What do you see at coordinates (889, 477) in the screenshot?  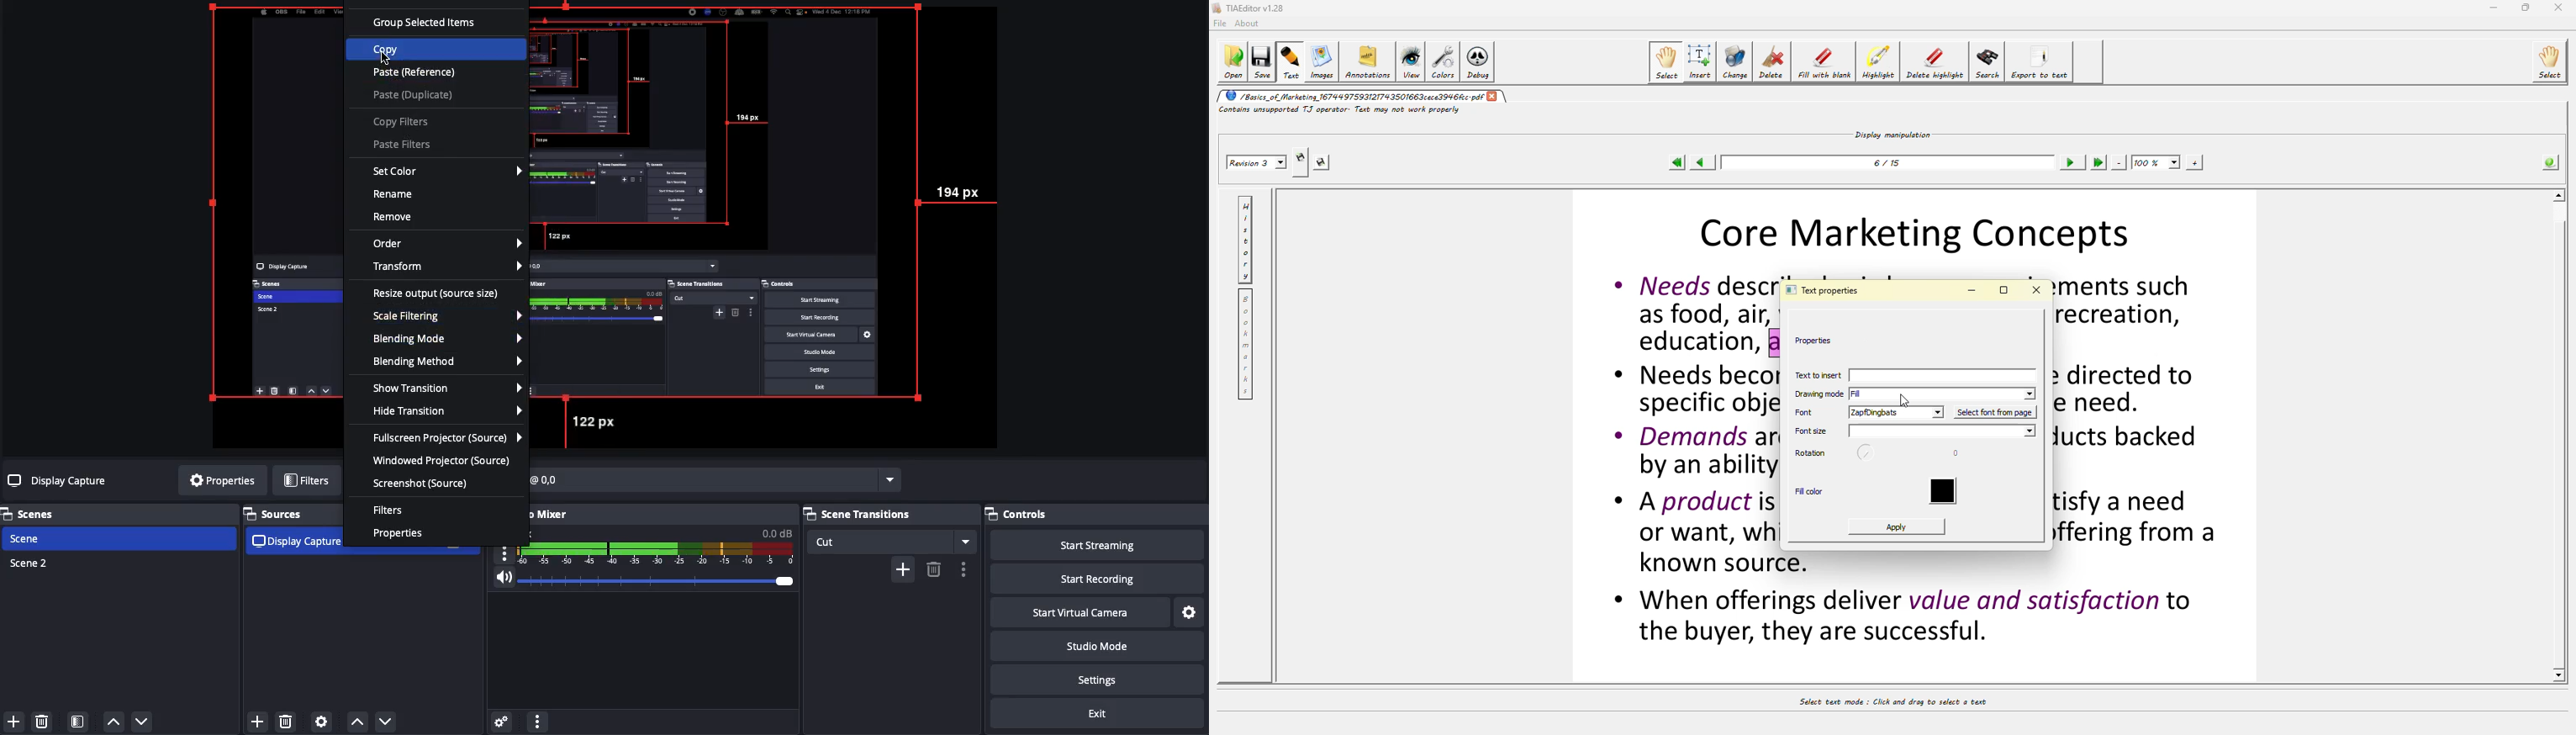 I see `more options` at bounding box center [889, 477].